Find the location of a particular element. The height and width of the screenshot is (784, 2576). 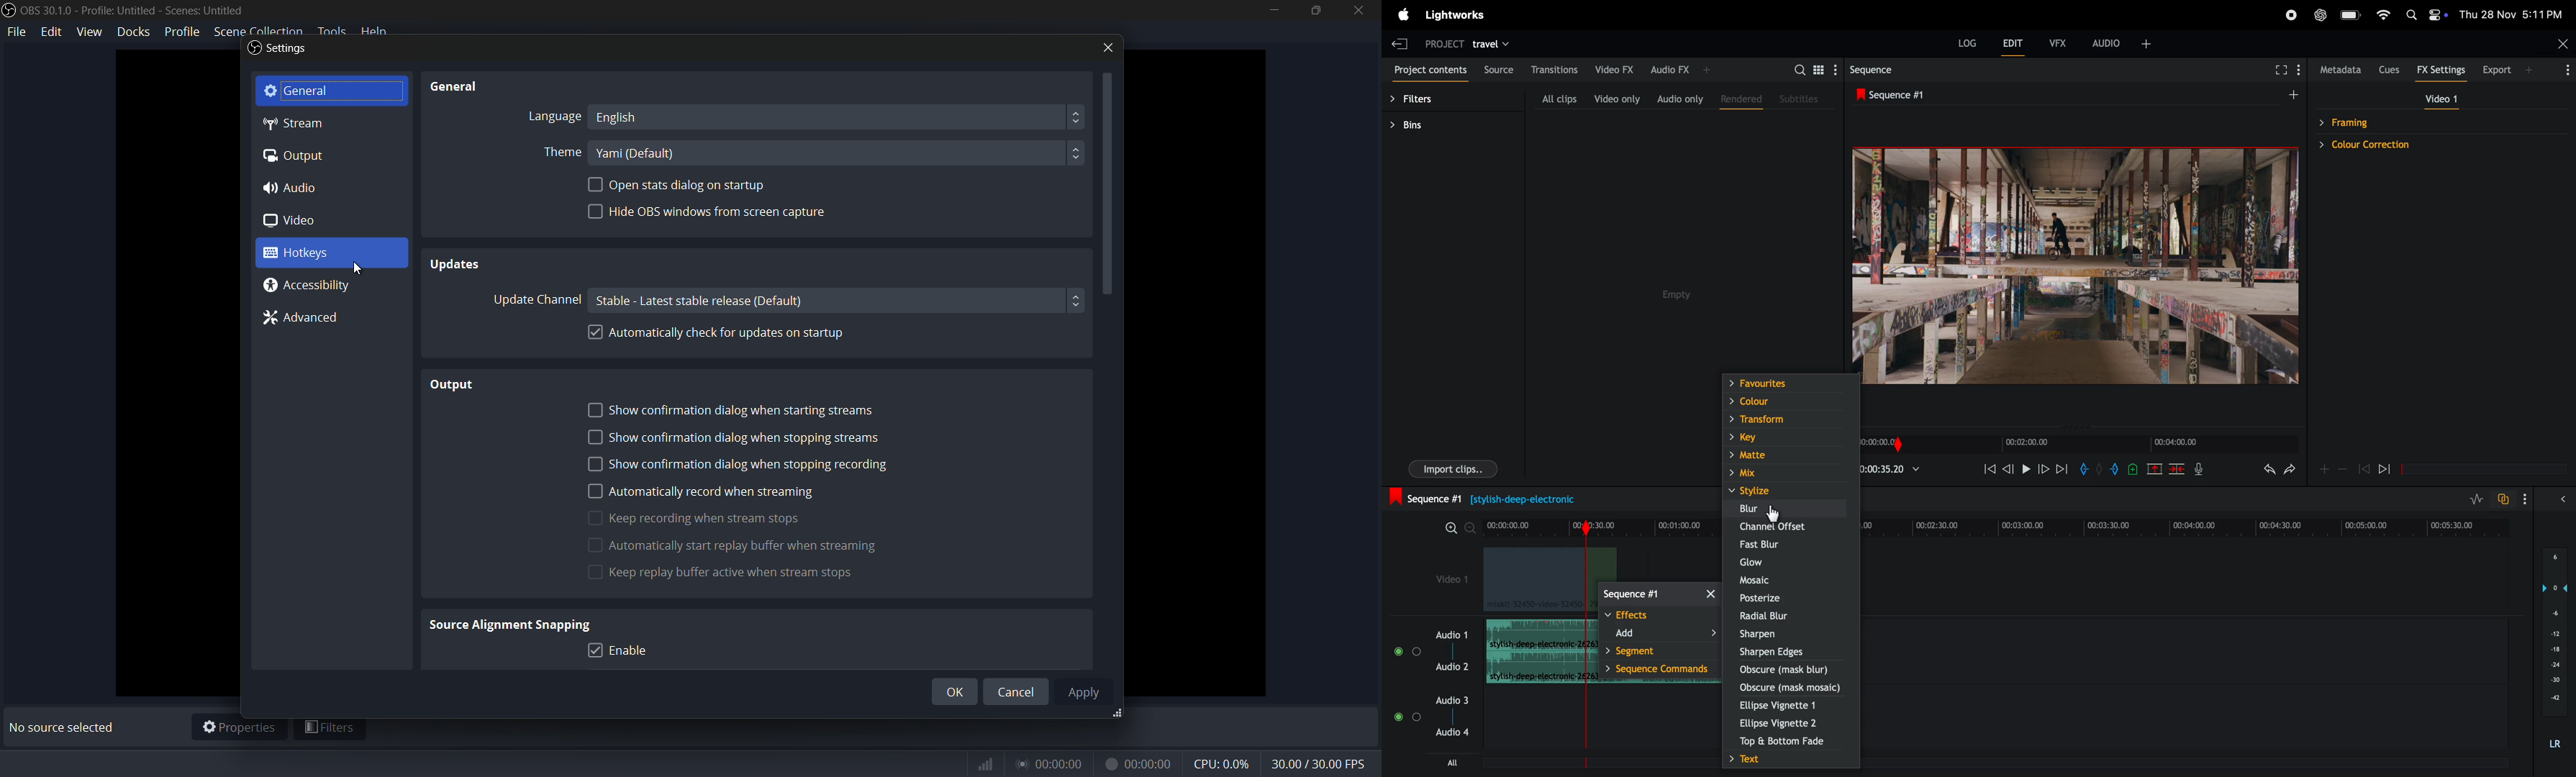

import clips is located at coordinates (1453, 469).